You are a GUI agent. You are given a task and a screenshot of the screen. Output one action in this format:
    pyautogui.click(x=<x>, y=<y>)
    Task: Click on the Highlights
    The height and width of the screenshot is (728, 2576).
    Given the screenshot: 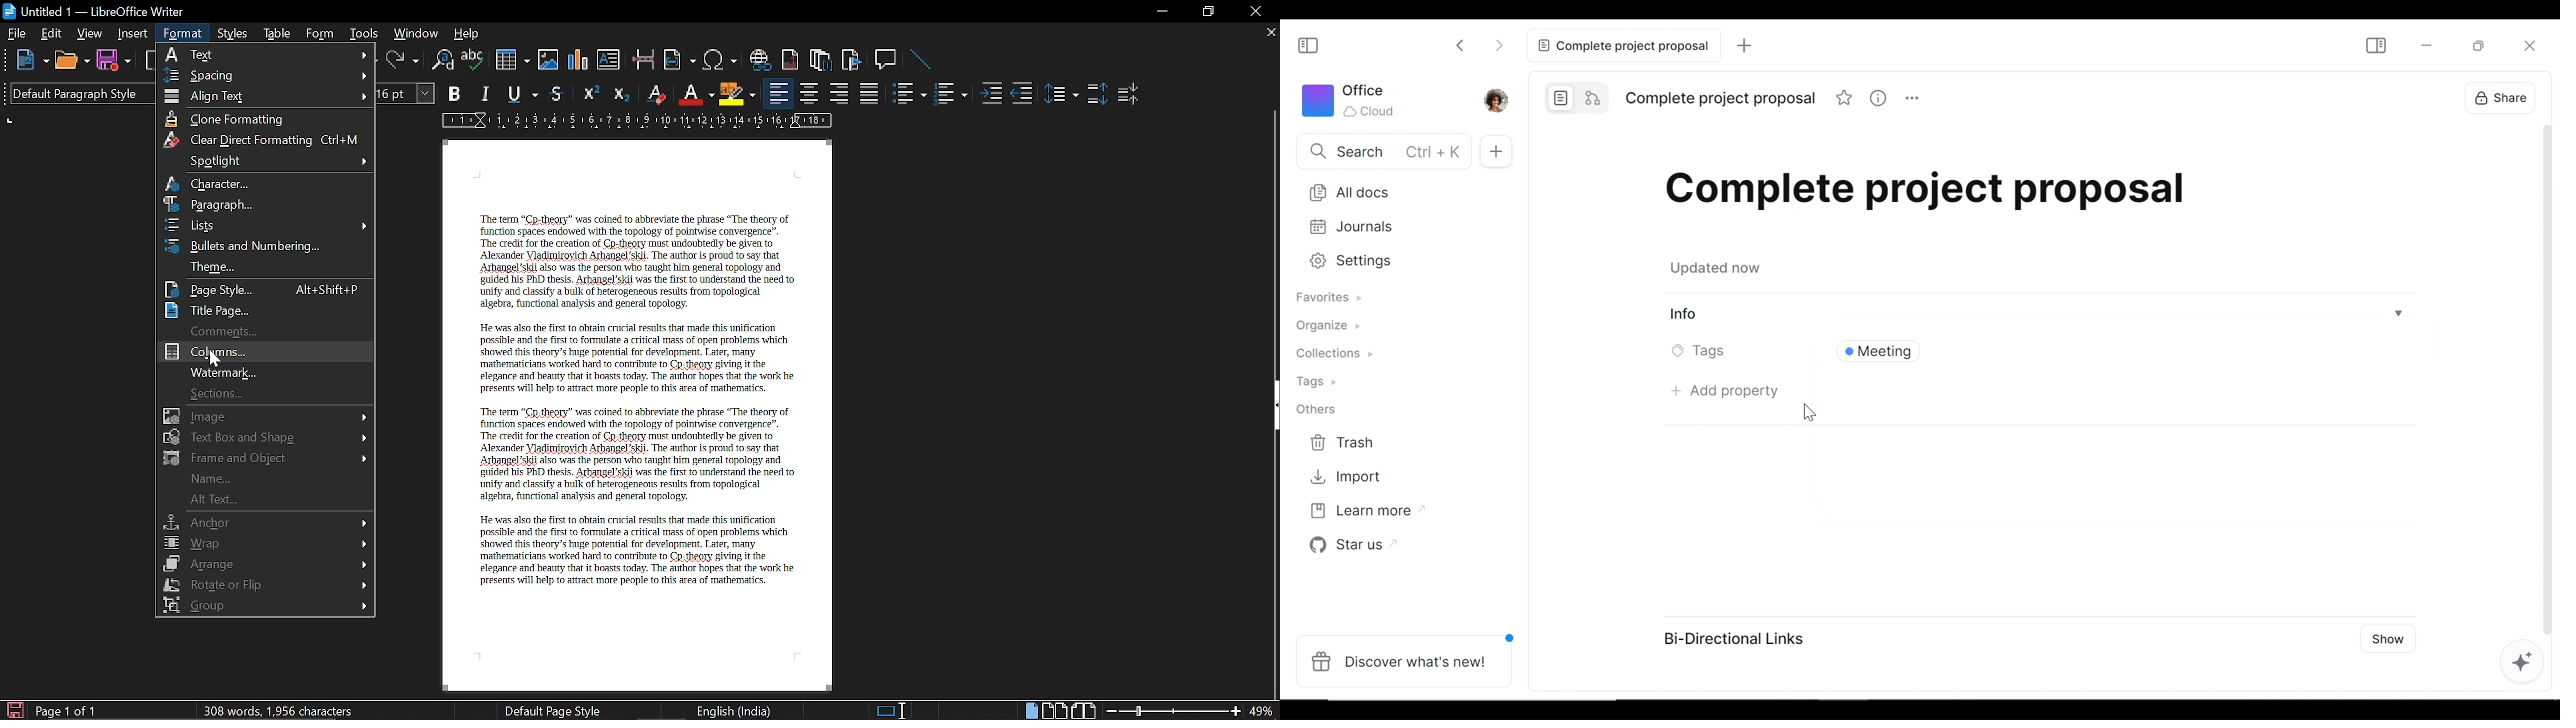 What is the action you would take?
    pyautogui.click(x=738, y=94)
    